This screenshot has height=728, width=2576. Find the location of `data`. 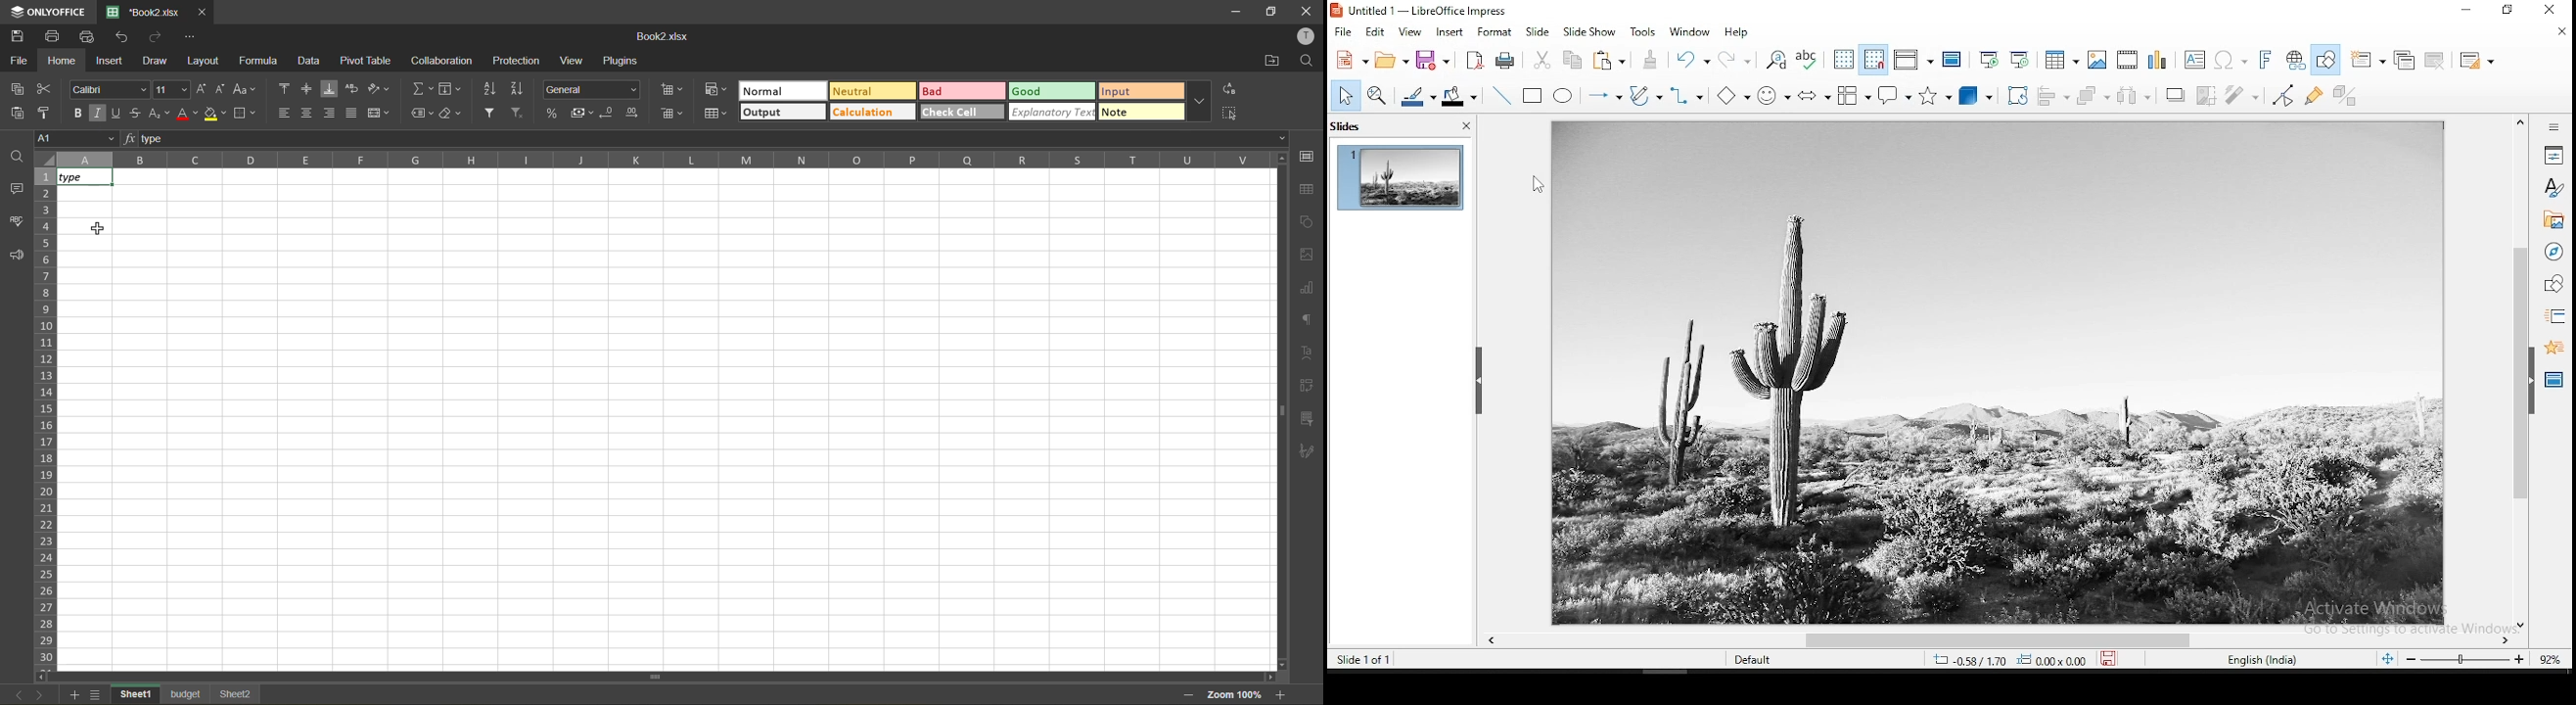

data is located at coordinates (311, 61).